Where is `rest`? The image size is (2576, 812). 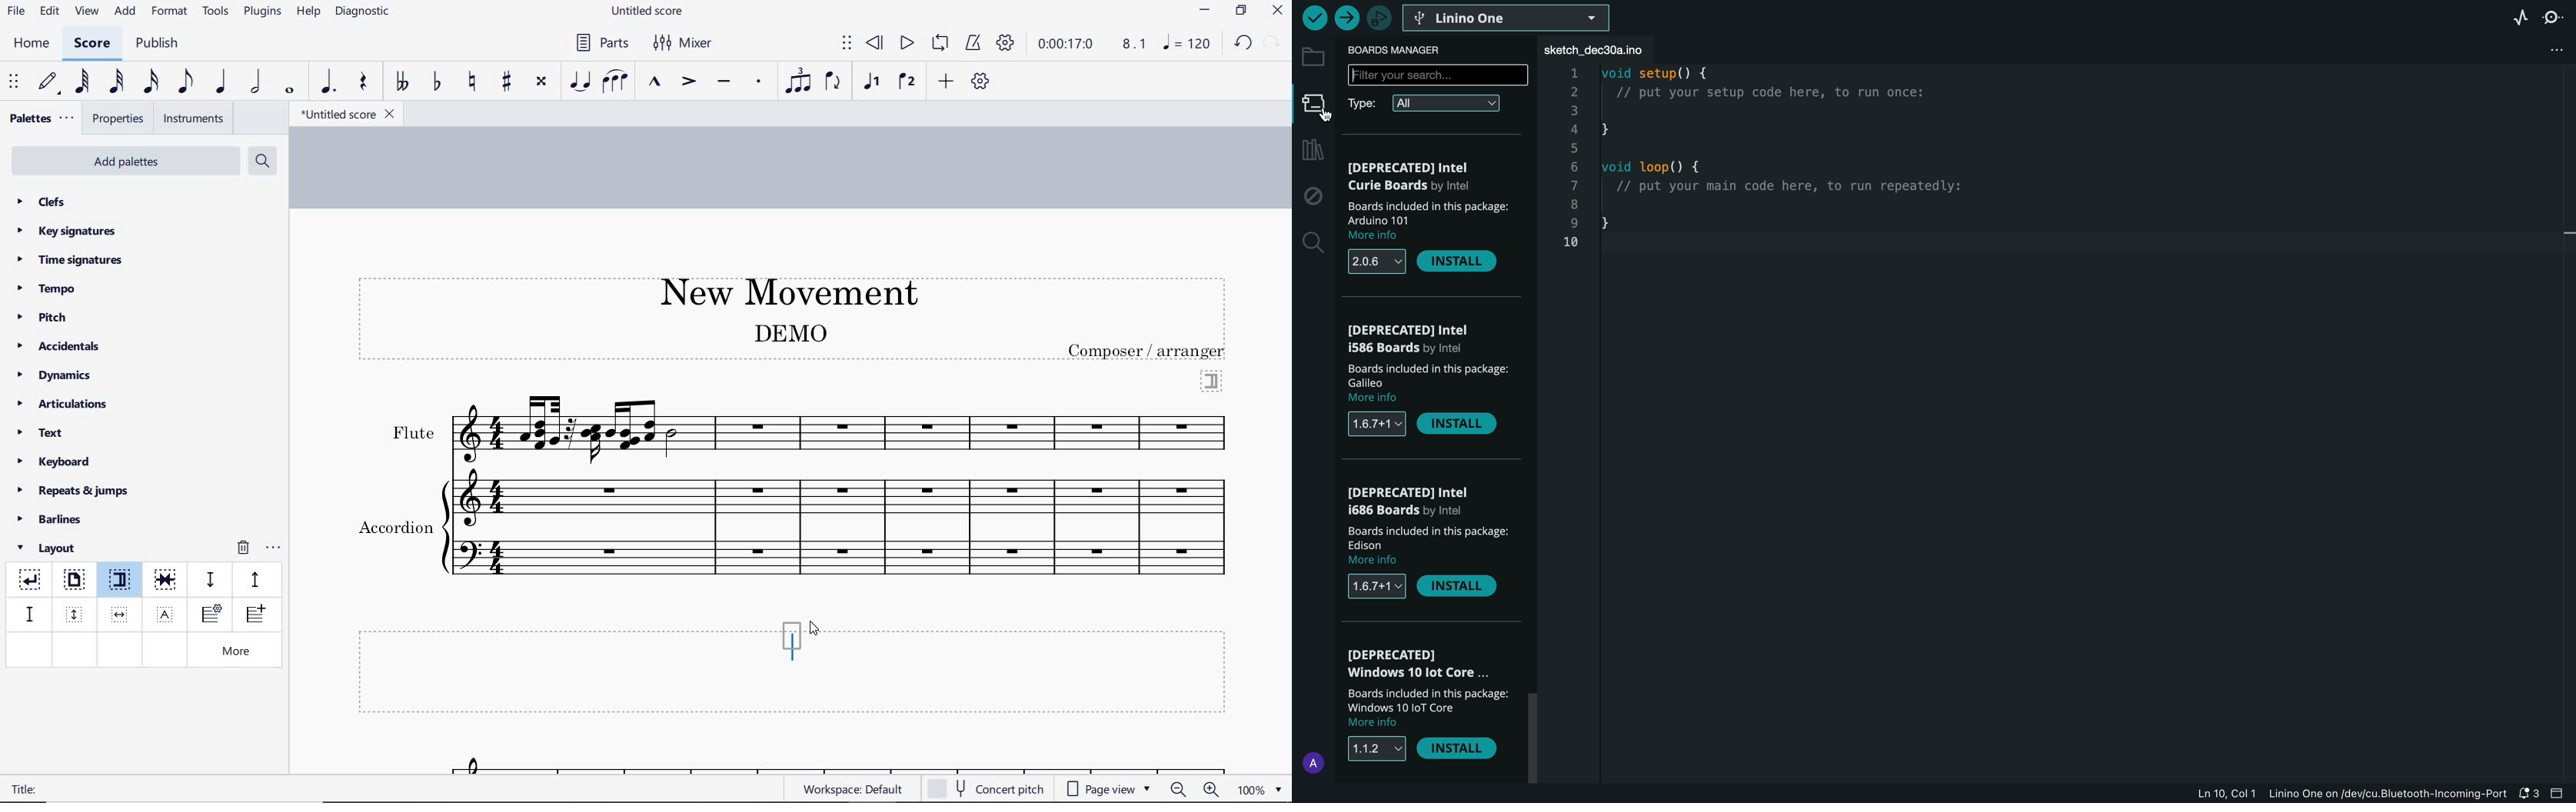
rest is located at coordinates (364, 83).